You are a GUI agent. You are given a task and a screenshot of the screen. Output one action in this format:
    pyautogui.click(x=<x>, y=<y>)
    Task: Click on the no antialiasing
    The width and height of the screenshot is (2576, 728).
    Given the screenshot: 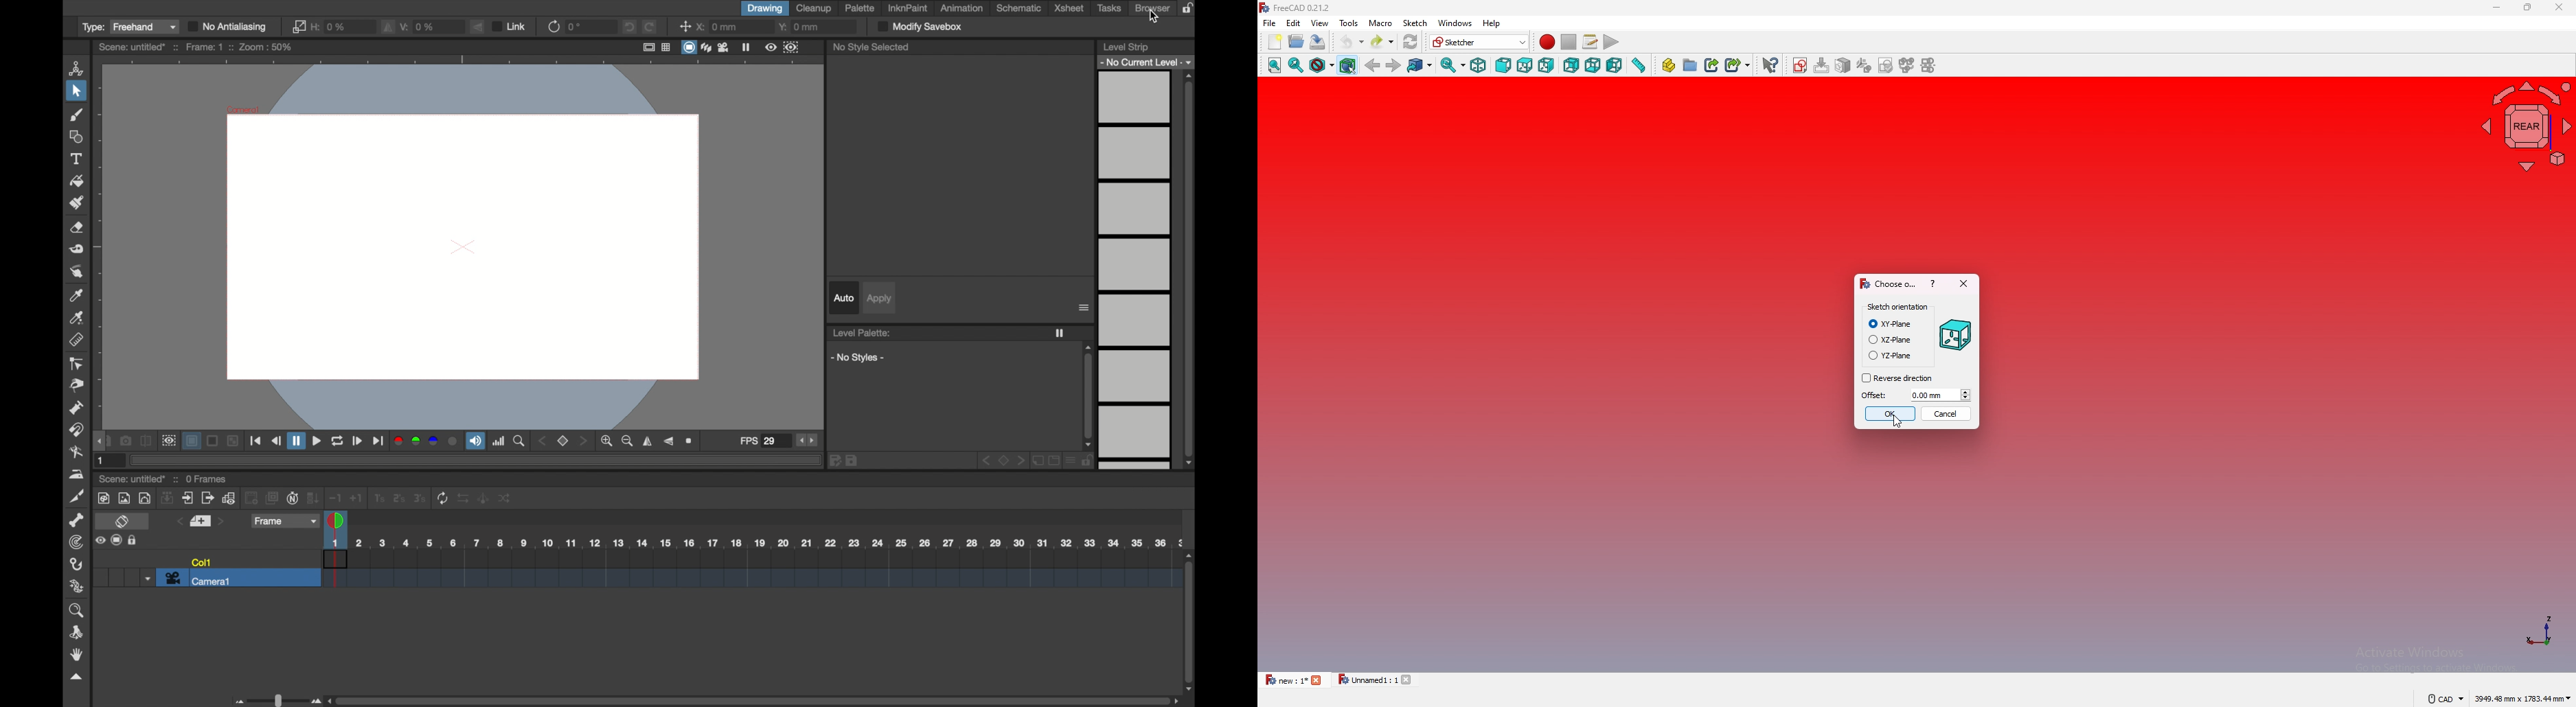 What is the action you would take?
    pyautogui.click(x=227, y=26)
    